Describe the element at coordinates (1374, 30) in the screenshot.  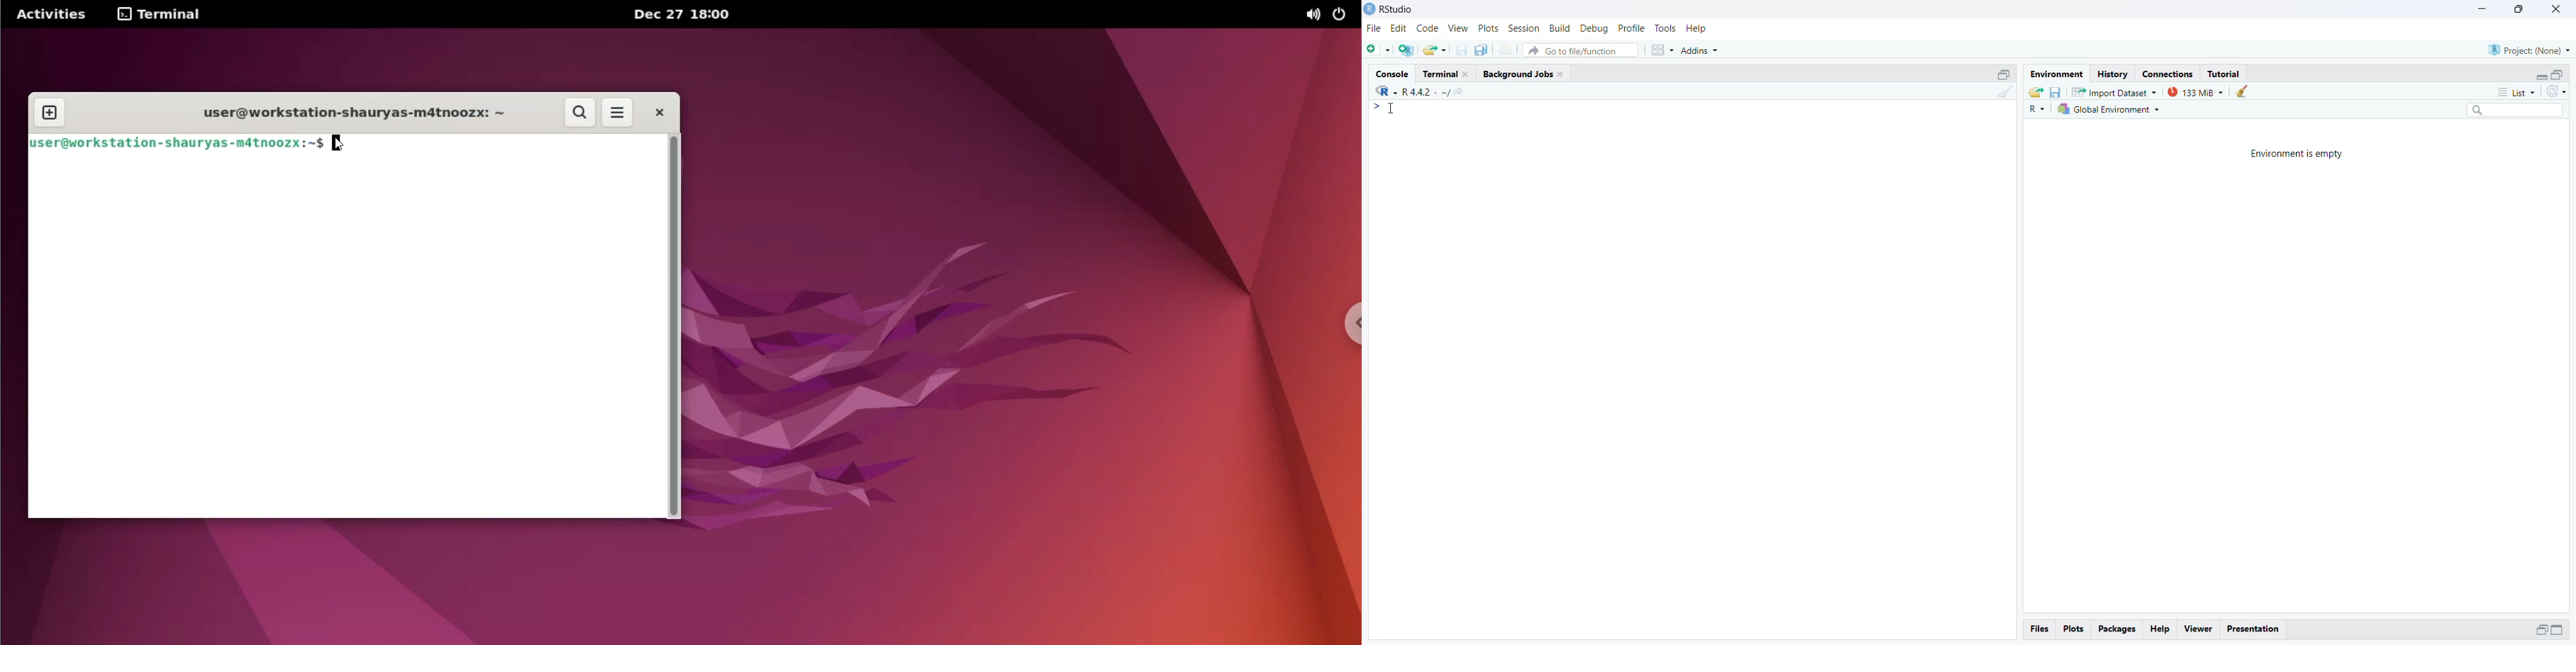
I see `File` at that location.